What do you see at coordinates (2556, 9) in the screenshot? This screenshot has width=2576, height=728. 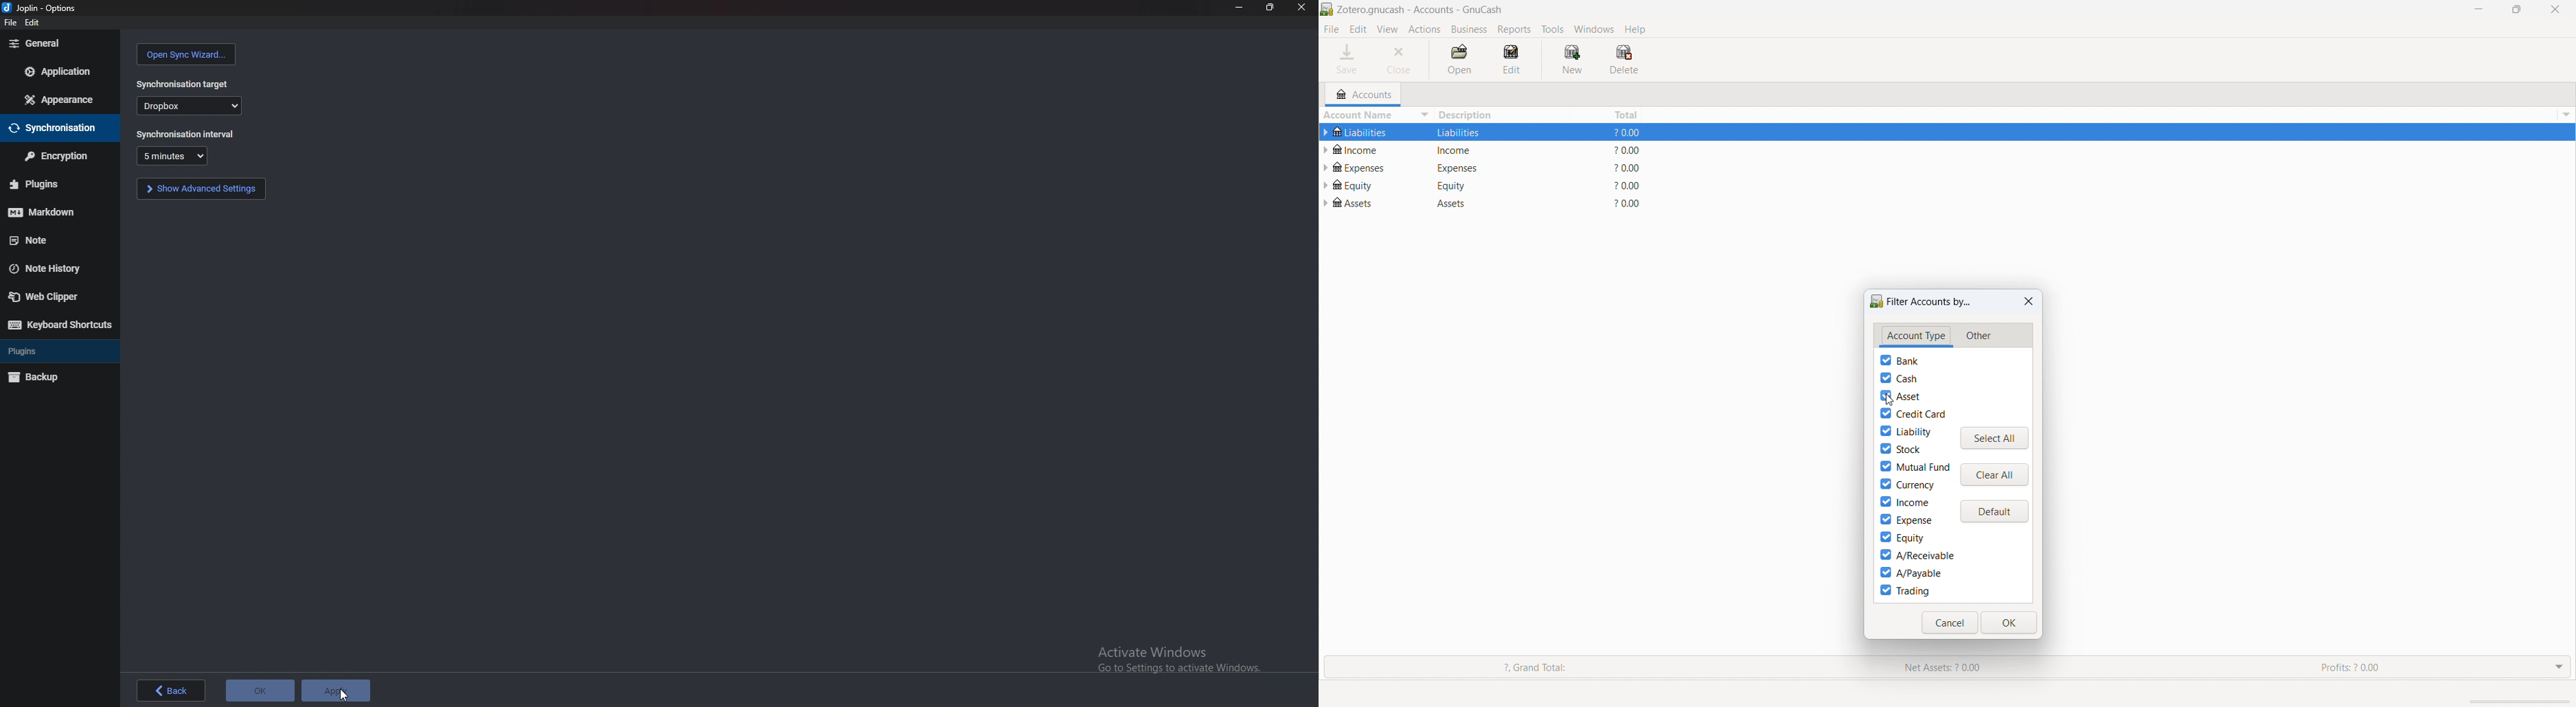 I see `close` at bounding box center [2556, 9].